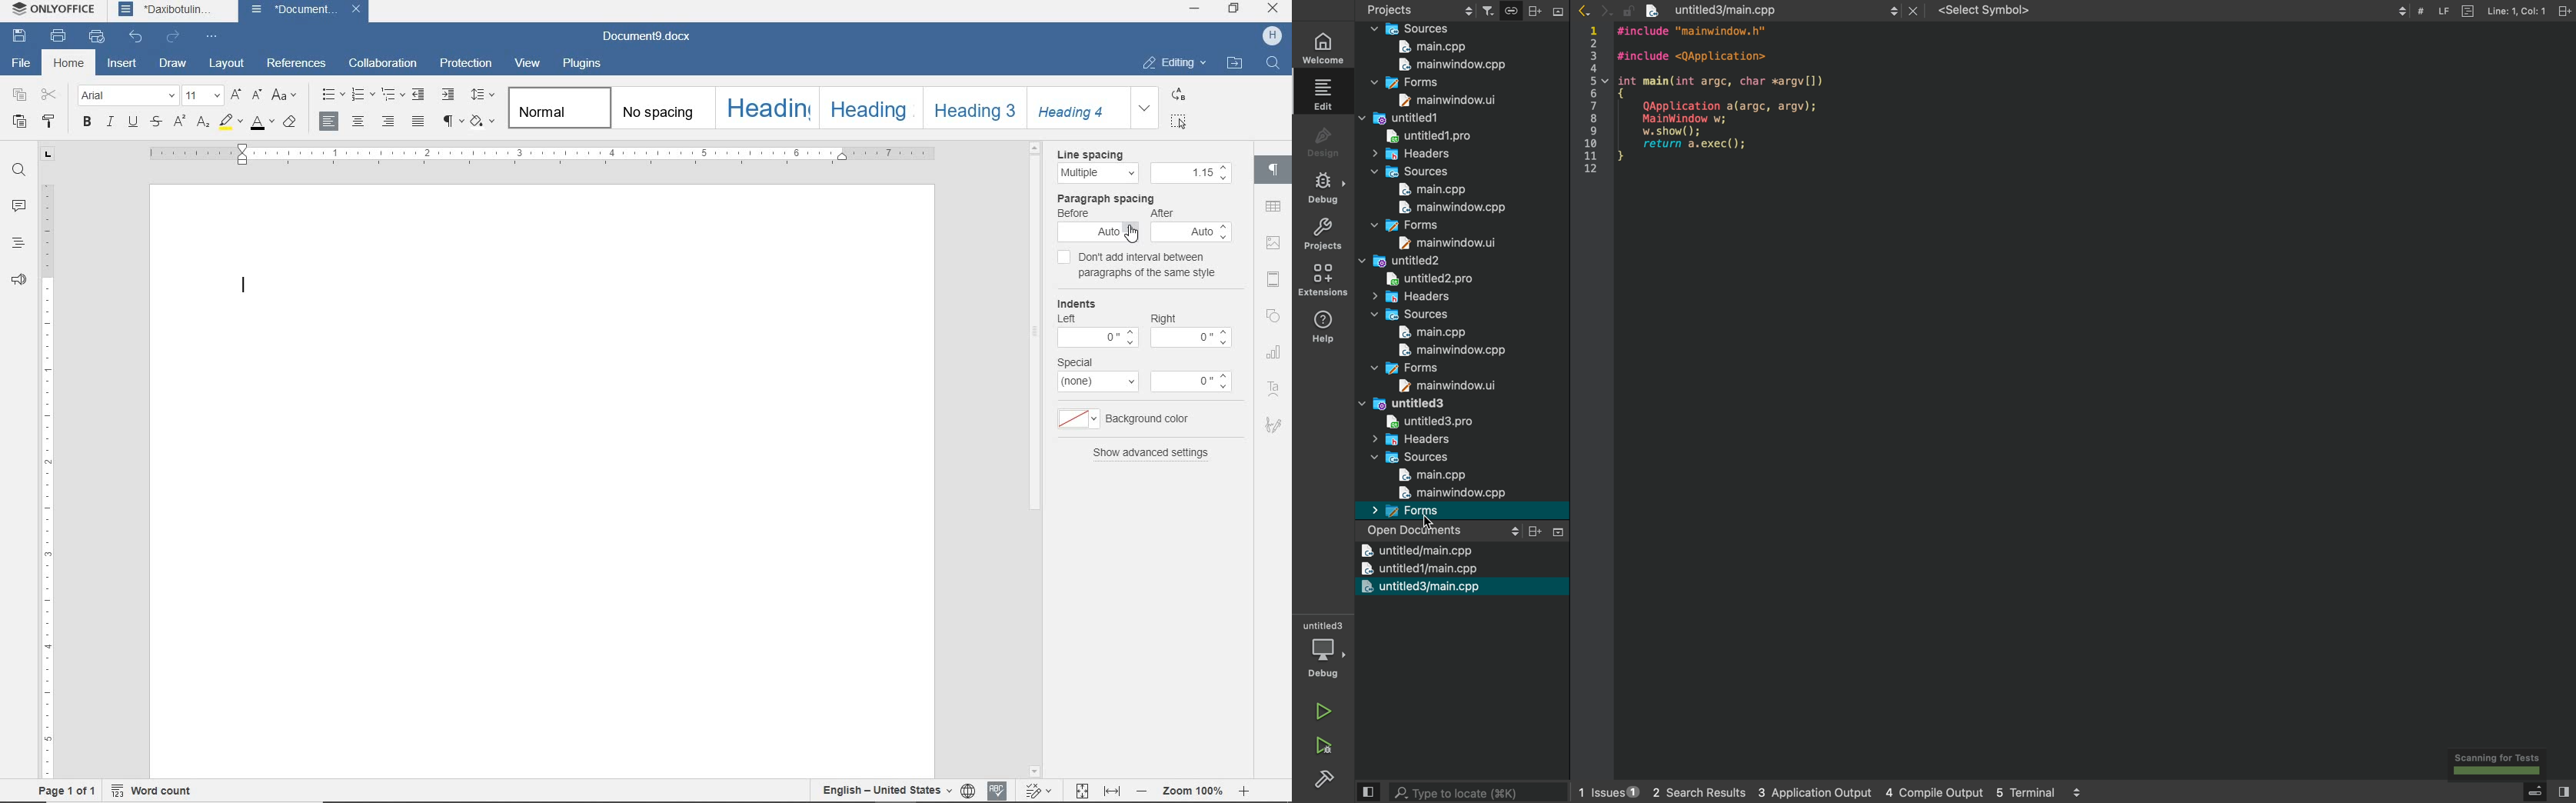  Describe the element at coordinates (1132, 233) in the screenshot. I see `cursor` at that location.